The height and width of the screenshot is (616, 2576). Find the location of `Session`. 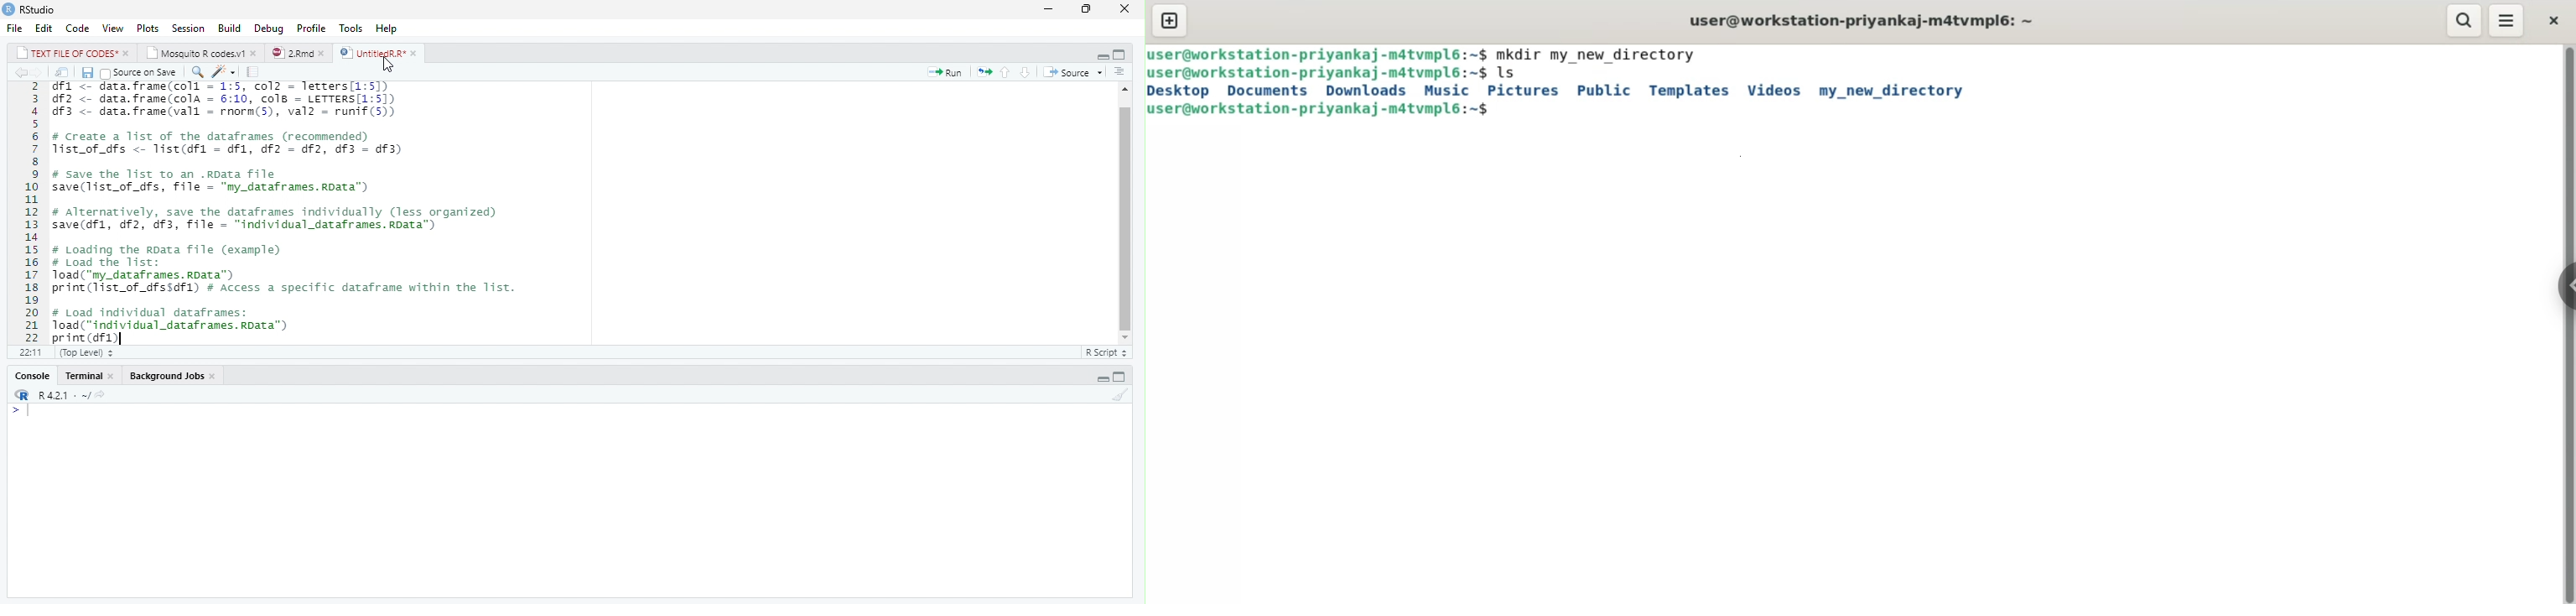

Session is located at coordinates (188, 28).